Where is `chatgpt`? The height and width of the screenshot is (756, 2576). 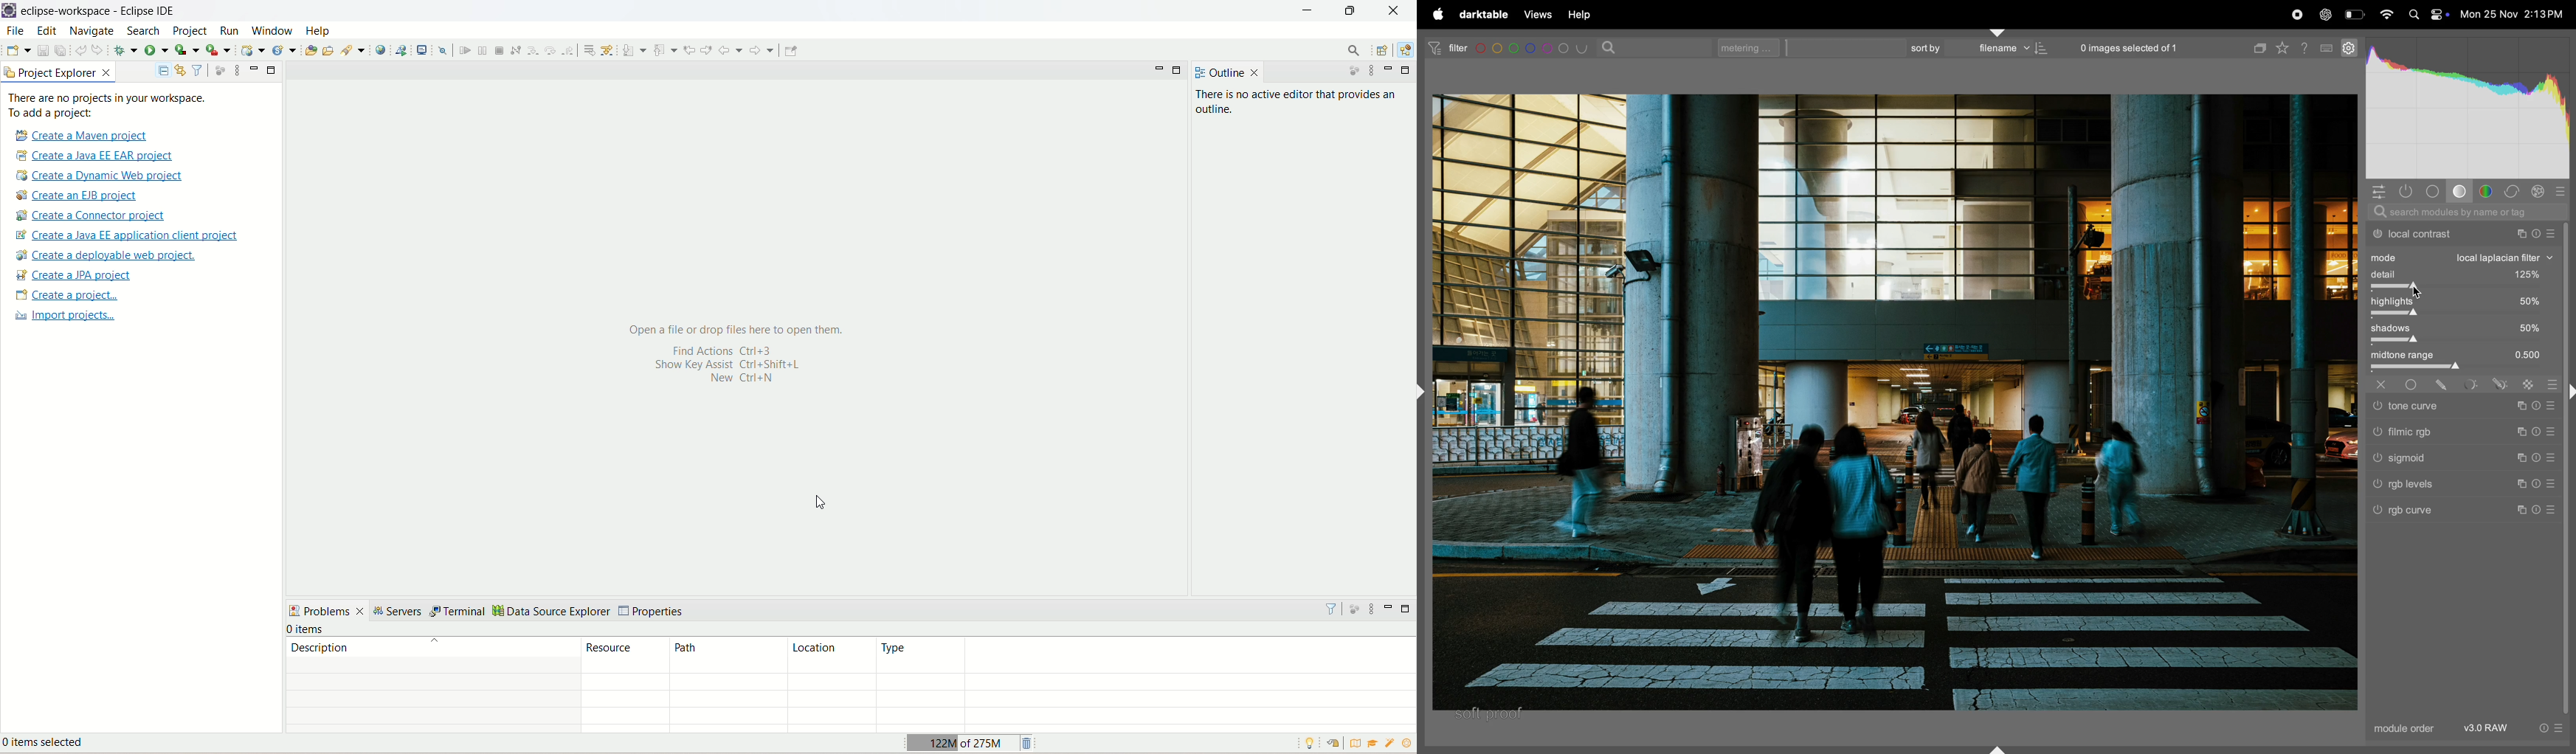 chatgpt is located at coordinates (2325, 13).